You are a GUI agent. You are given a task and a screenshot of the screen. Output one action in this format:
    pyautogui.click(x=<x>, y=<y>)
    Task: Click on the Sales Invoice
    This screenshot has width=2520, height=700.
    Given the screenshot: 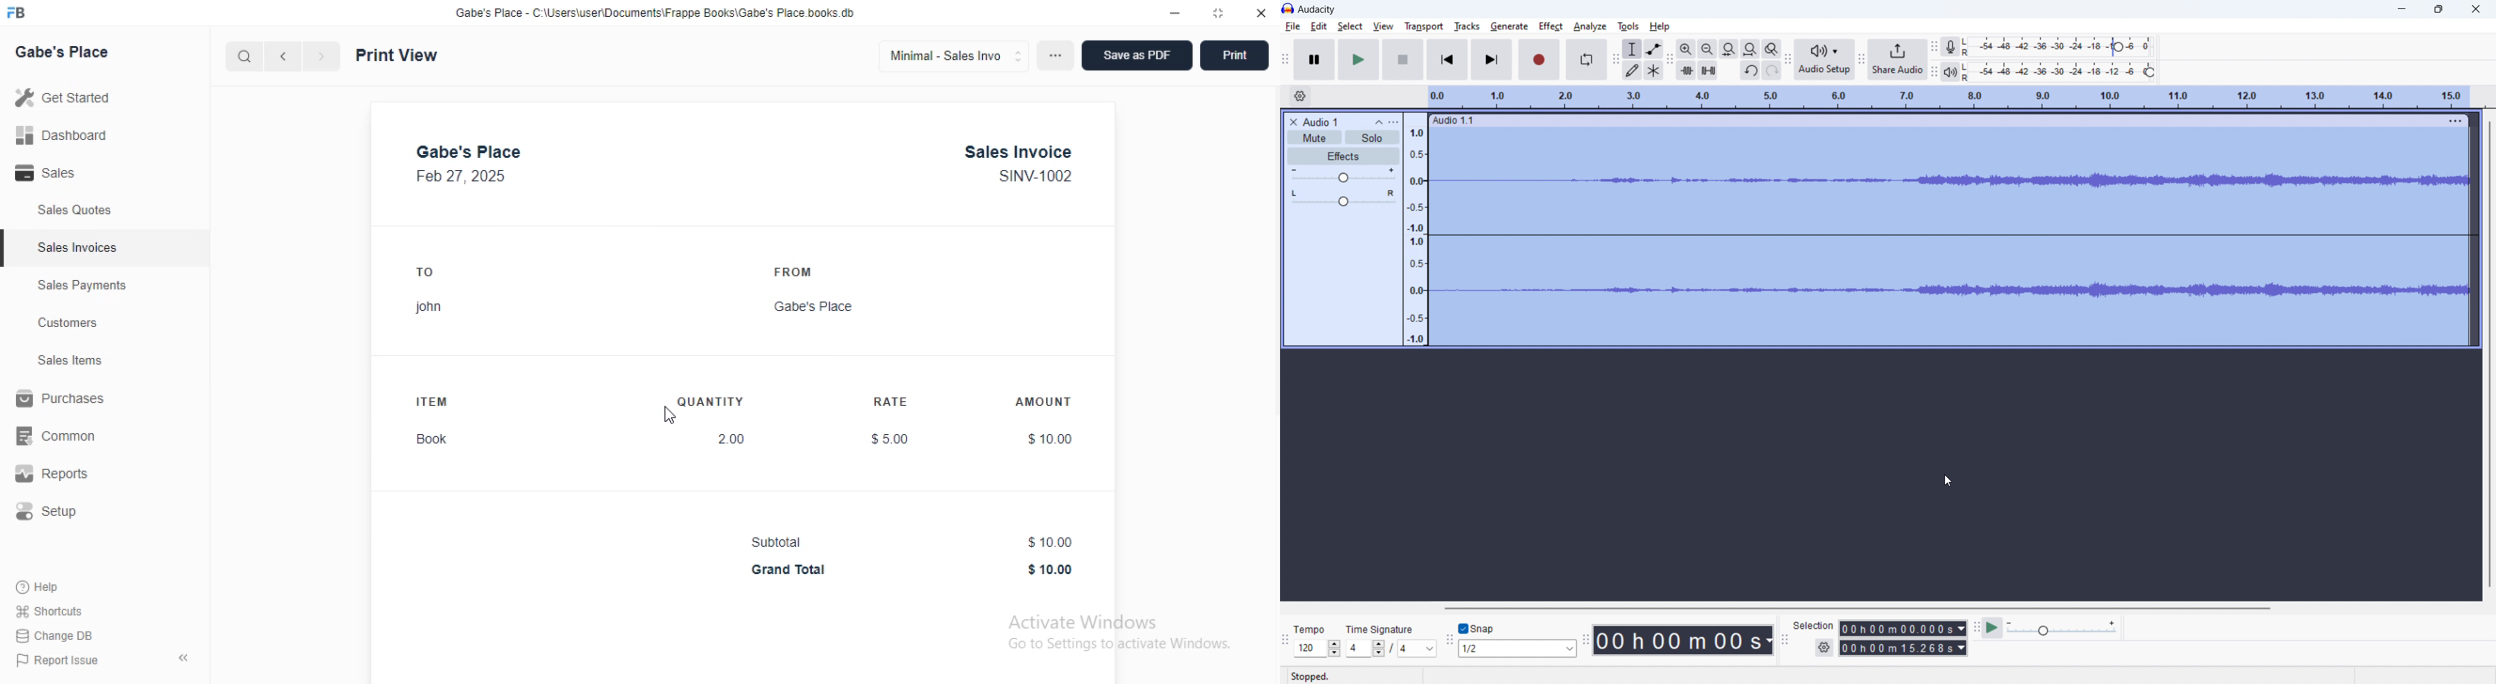 What is the action you would take?
    pyautogui.click(x=1019, y=152)
    